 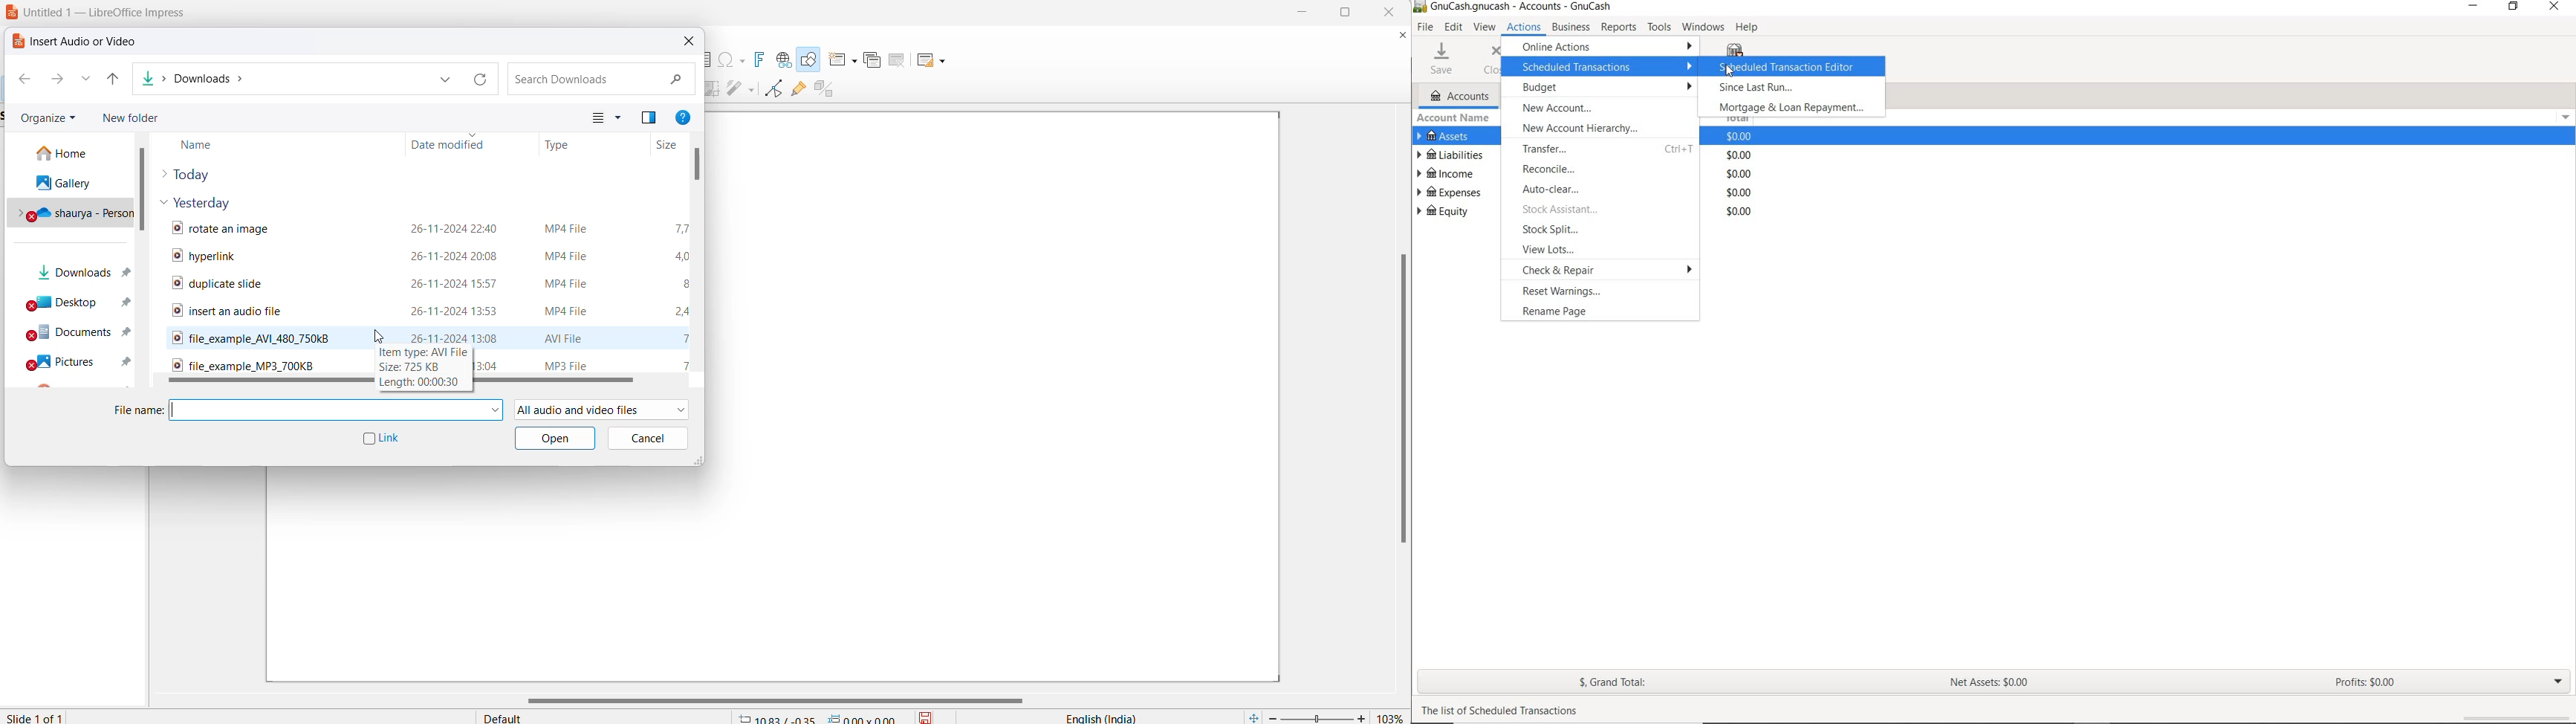 What do you see at coordinates (618, 119) in the screenshot?
I see `change your view more options` at bounding box center [618, 119].